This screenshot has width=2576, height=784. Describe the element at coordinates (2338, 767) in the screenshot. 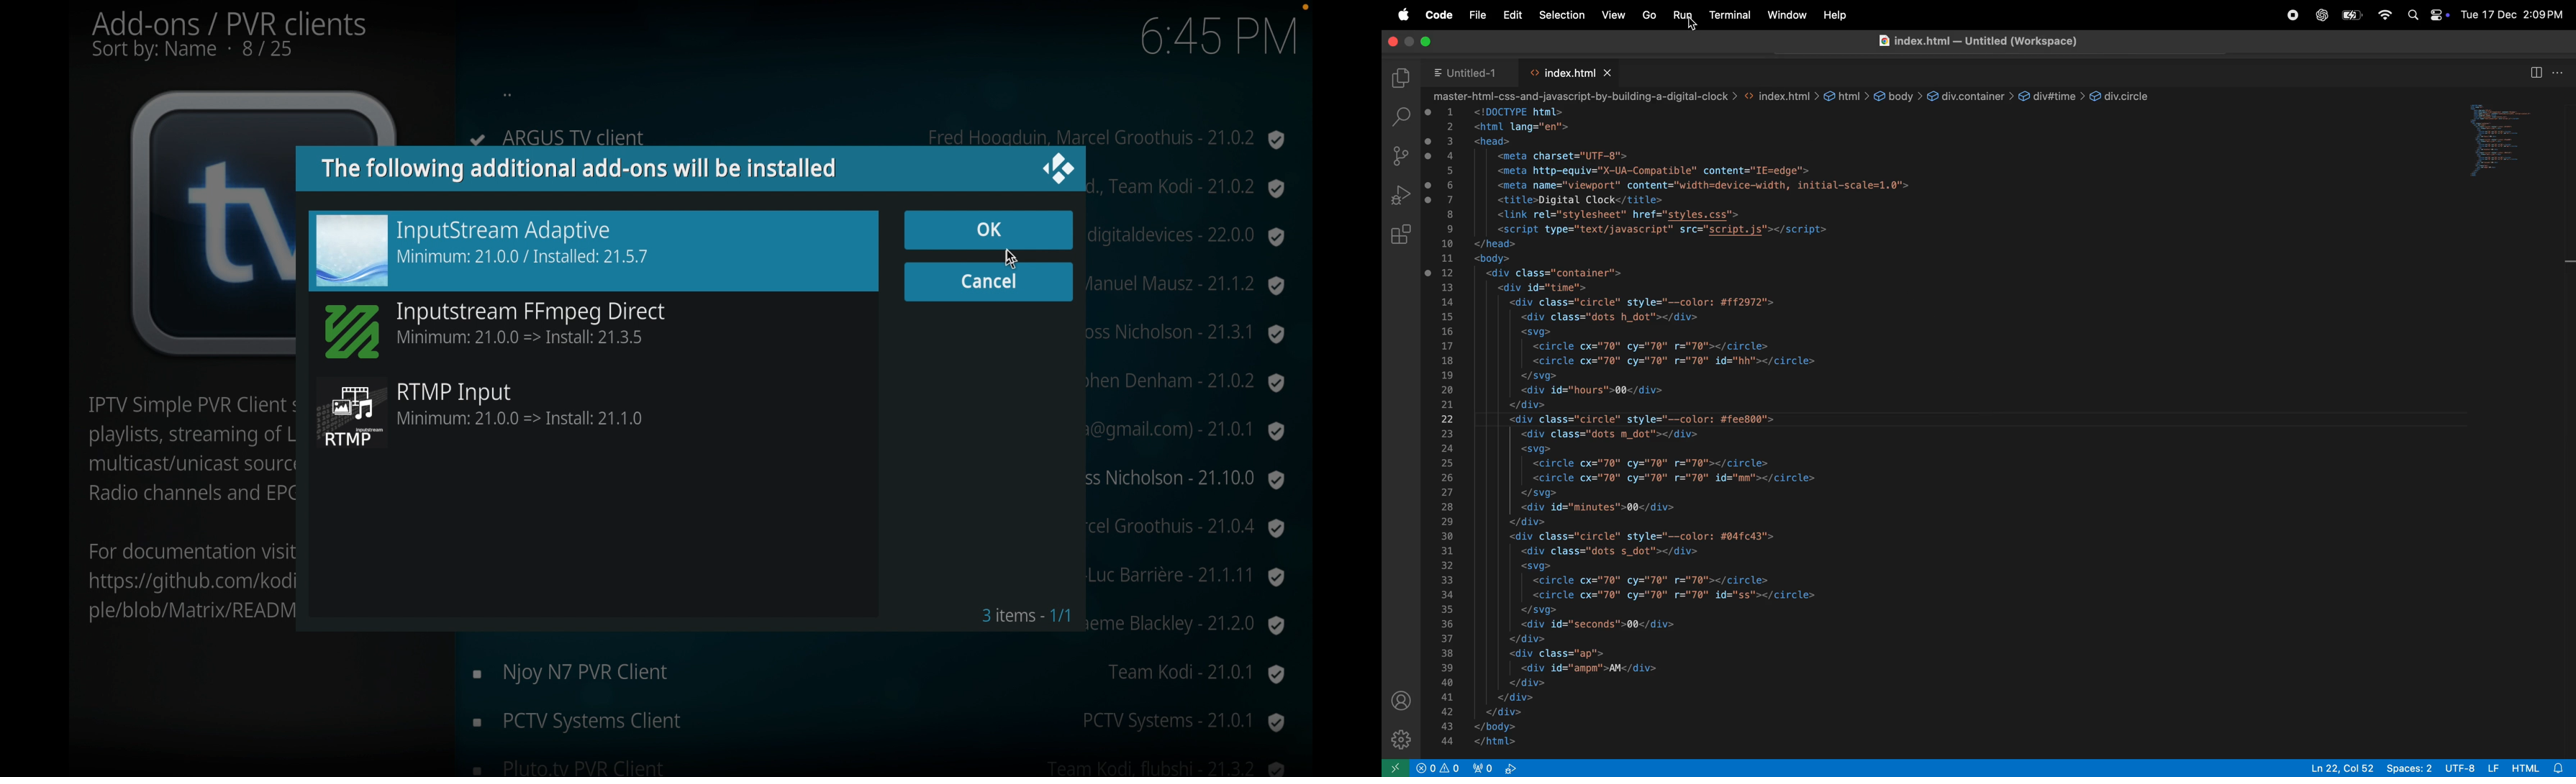

I see `Ln22, col 52` at that location.